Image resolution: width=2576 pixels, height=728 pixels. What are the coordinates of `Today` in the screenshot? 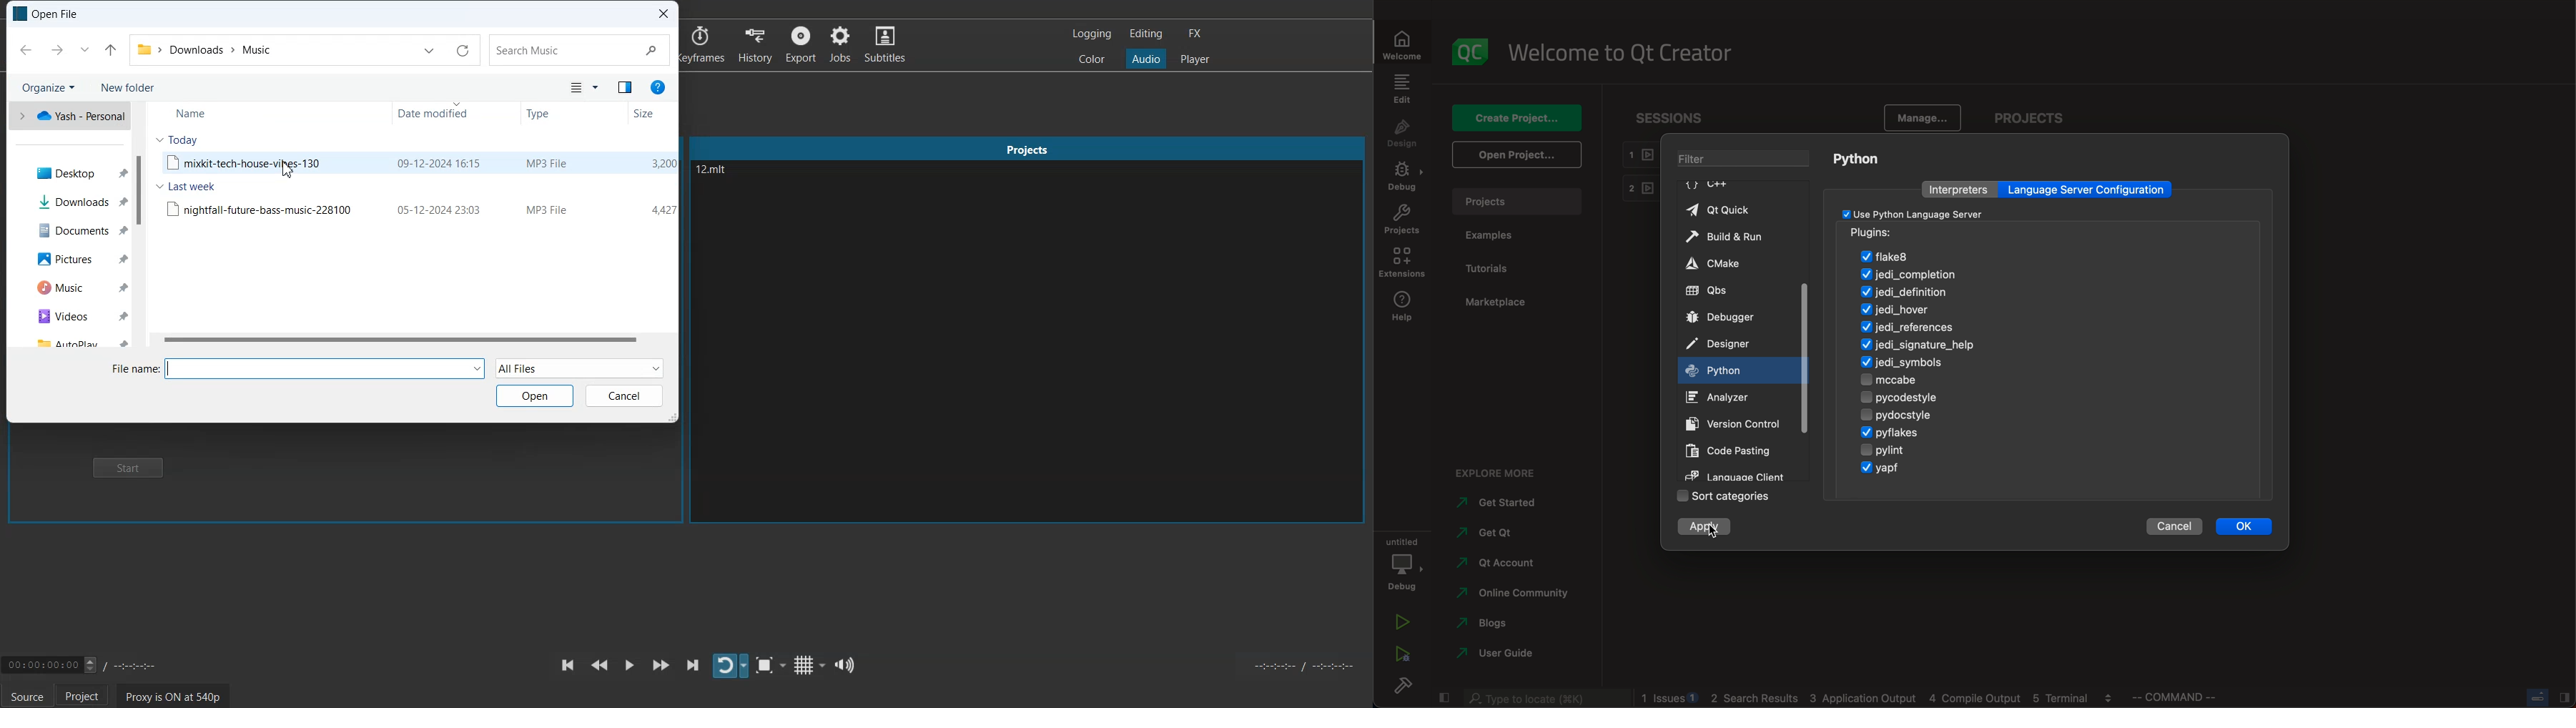 It's located at (178, 139).